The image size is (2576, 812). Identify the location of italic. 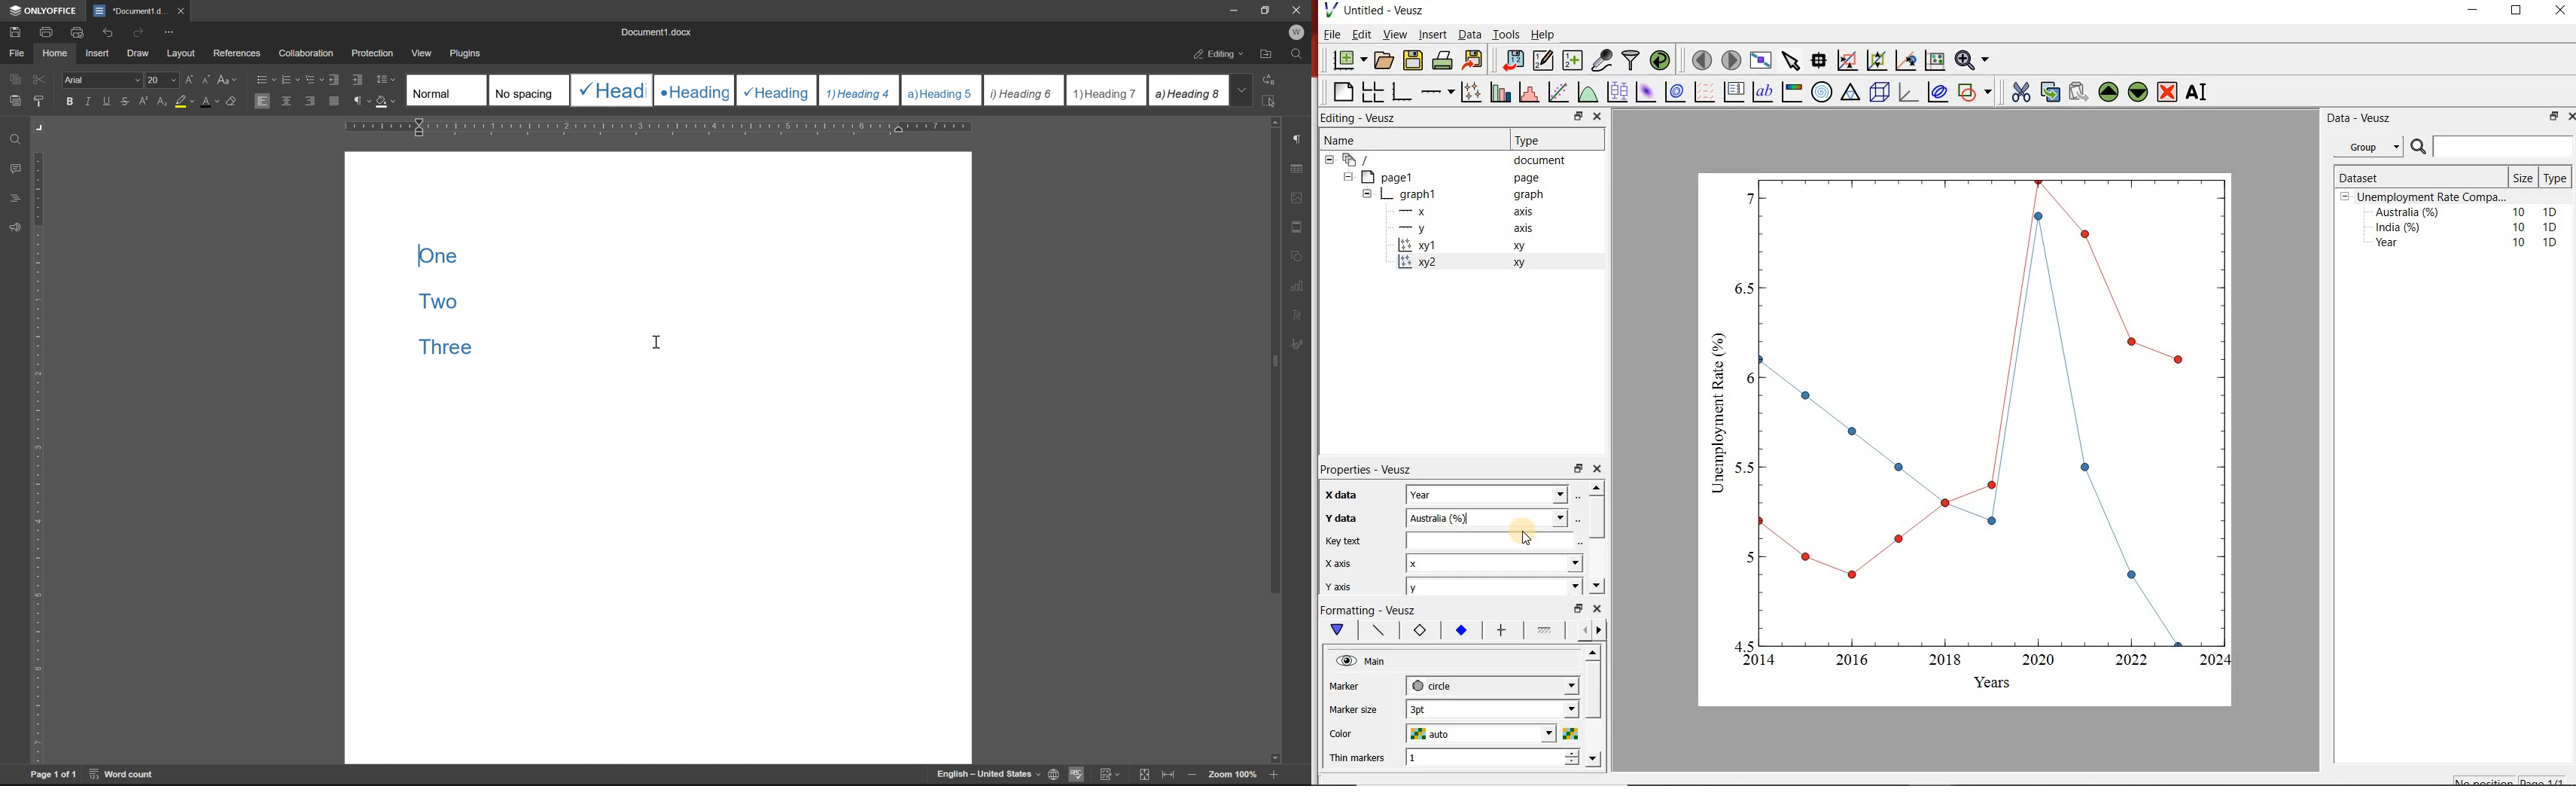
(90, 100).